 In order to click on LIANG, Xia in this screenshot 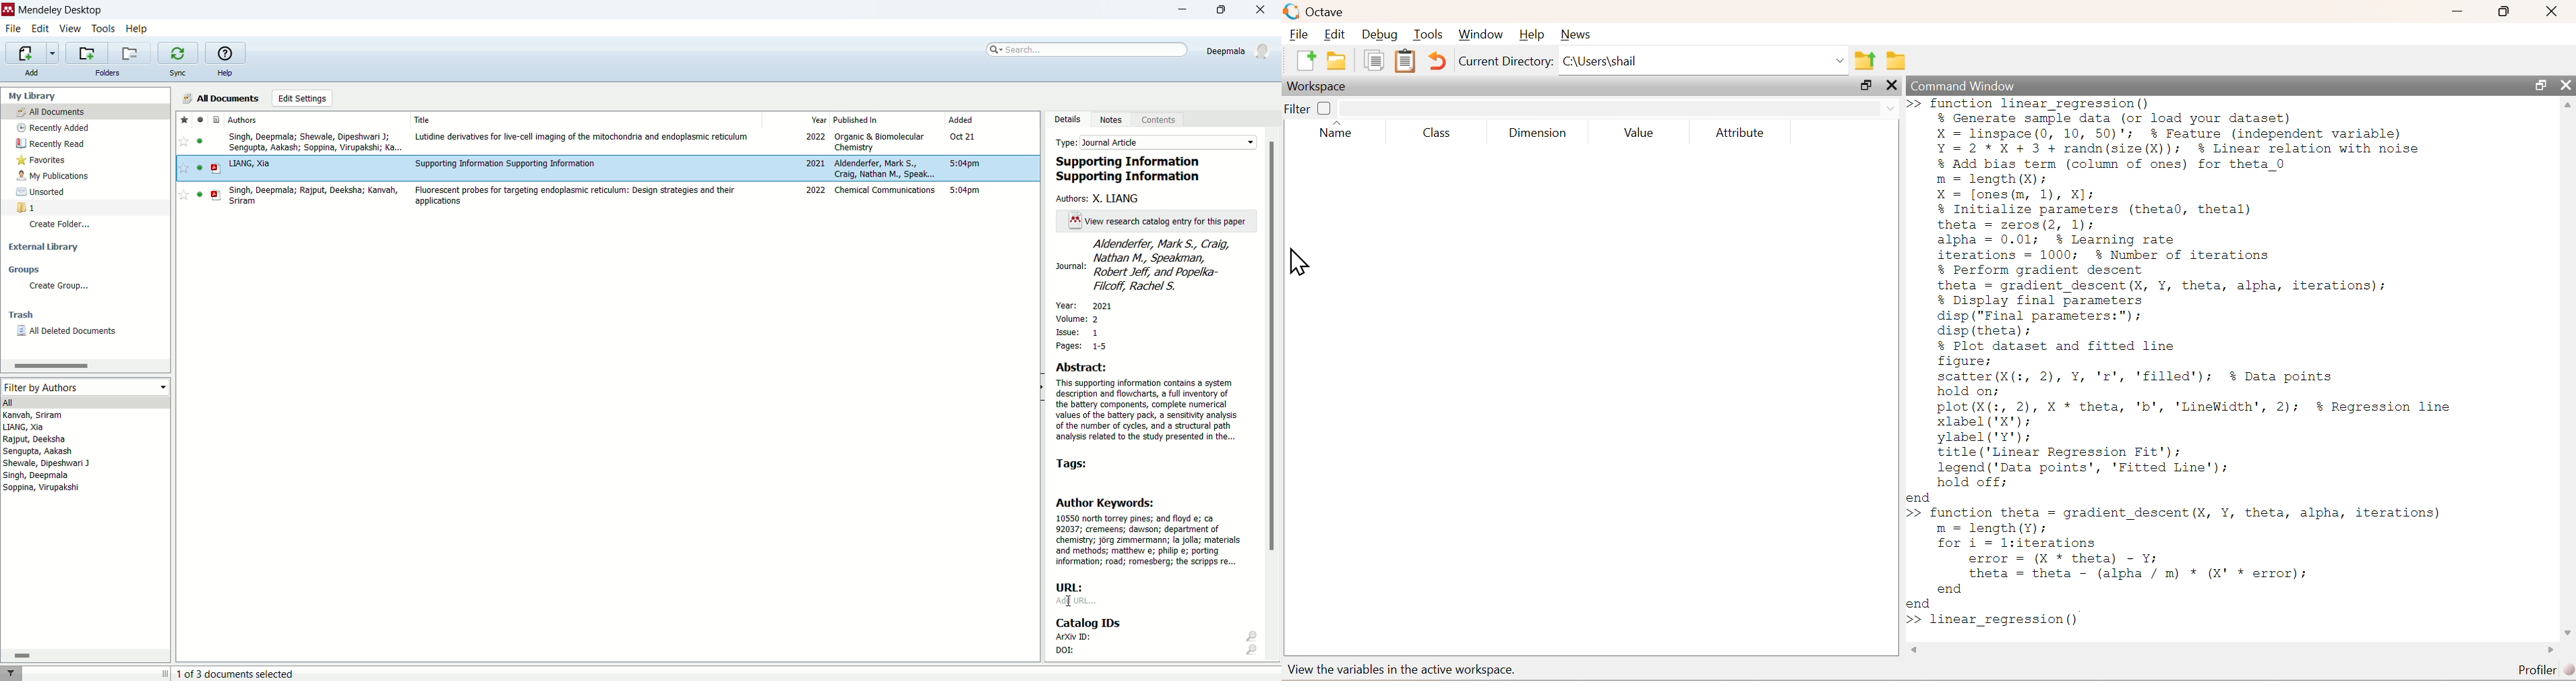, I will do `click(250, 164)`.